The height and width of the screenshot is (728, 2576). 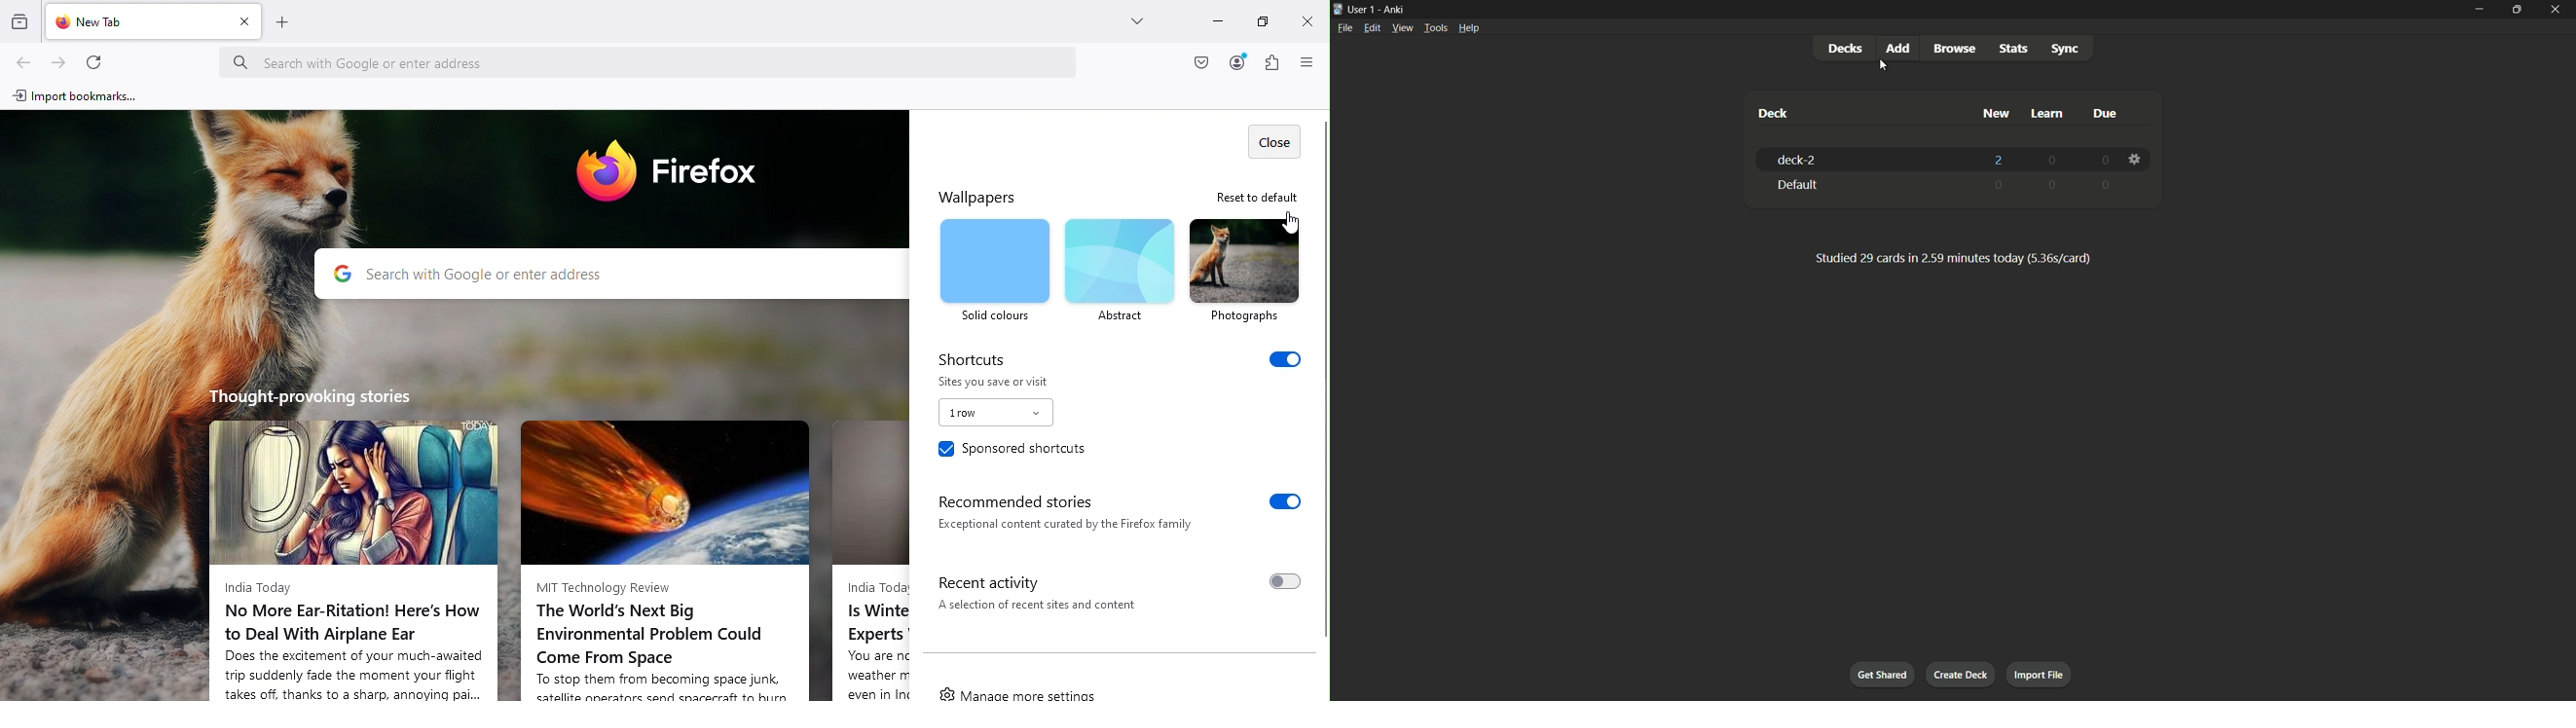 I want to click on settings, so click(x=2135, y=159).